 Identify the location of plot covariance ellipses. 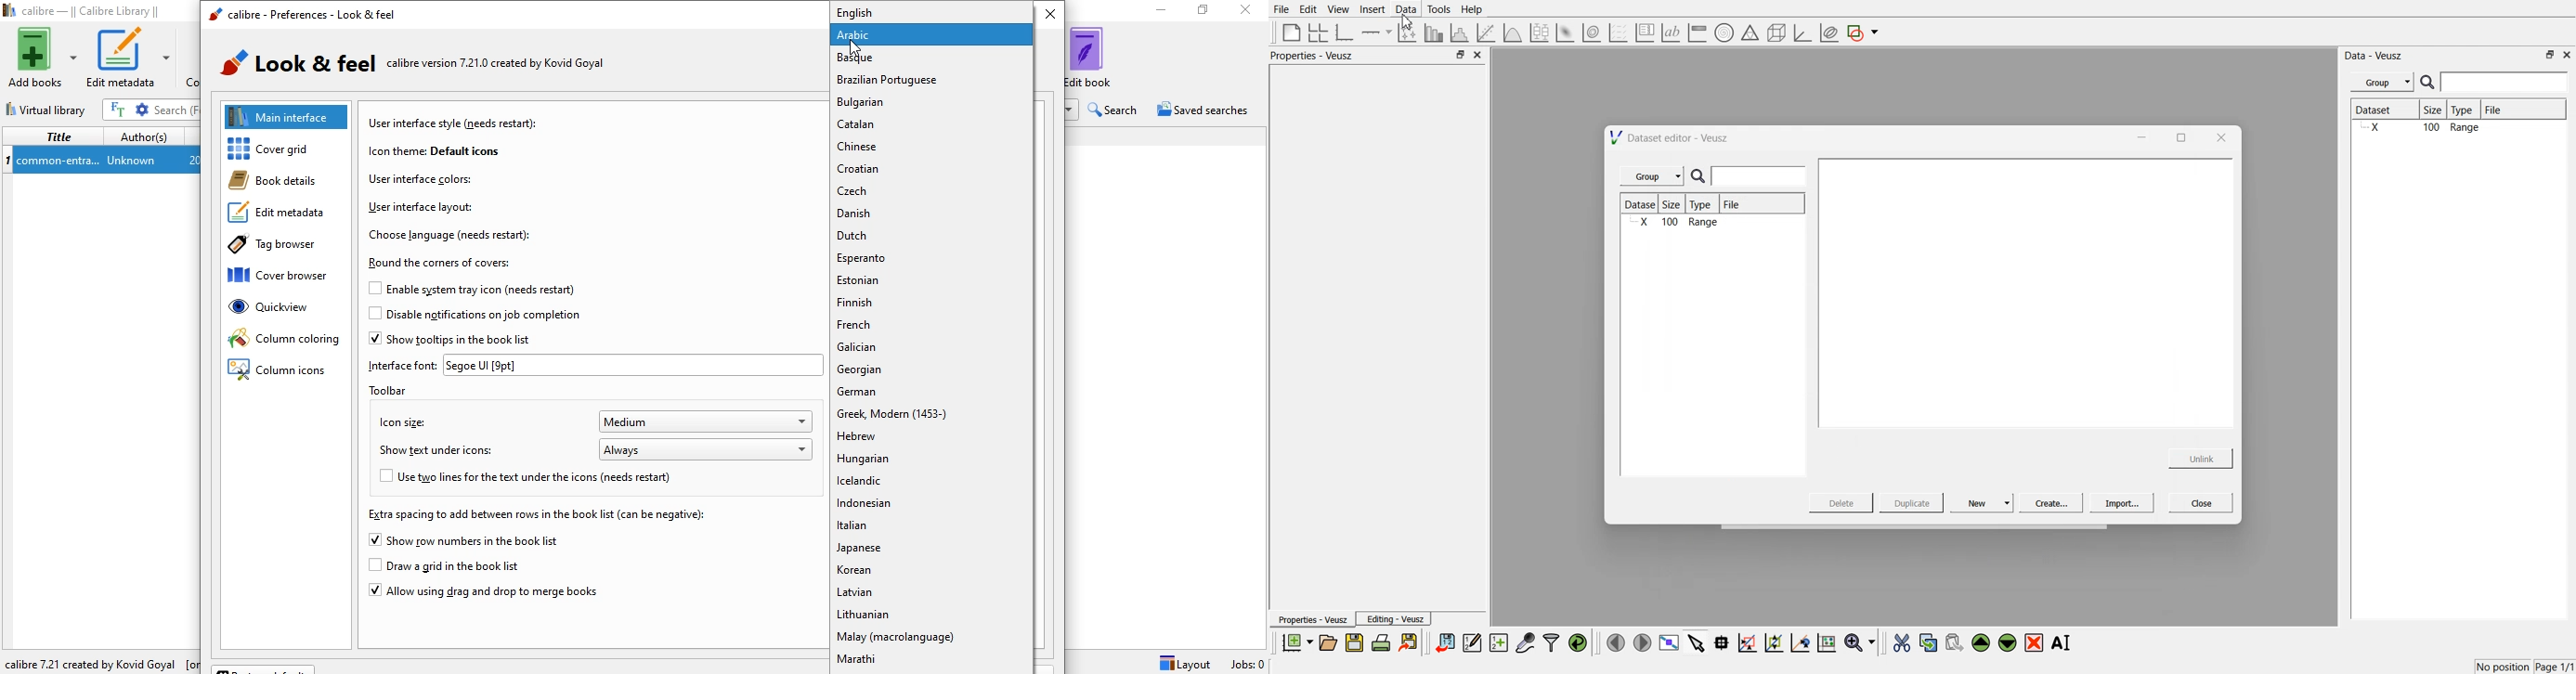
(1828, 33).